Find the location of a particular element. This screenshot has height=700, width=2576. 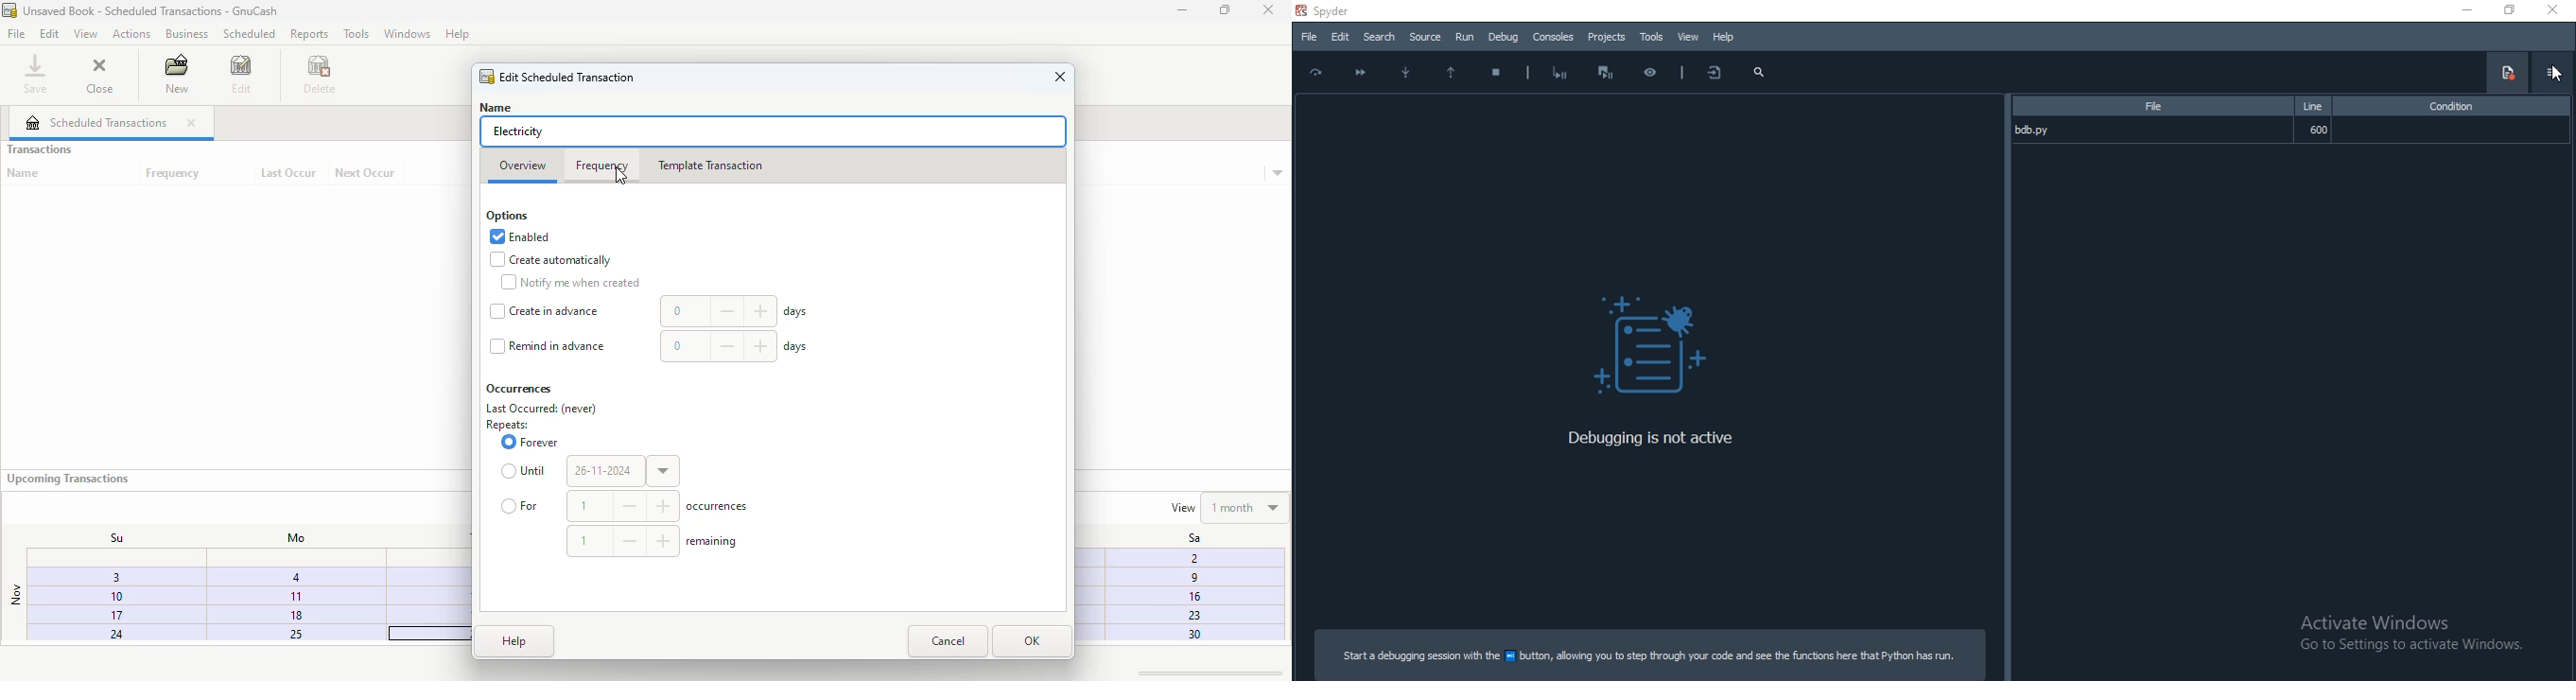

search is located at coordinates (1760, 72).